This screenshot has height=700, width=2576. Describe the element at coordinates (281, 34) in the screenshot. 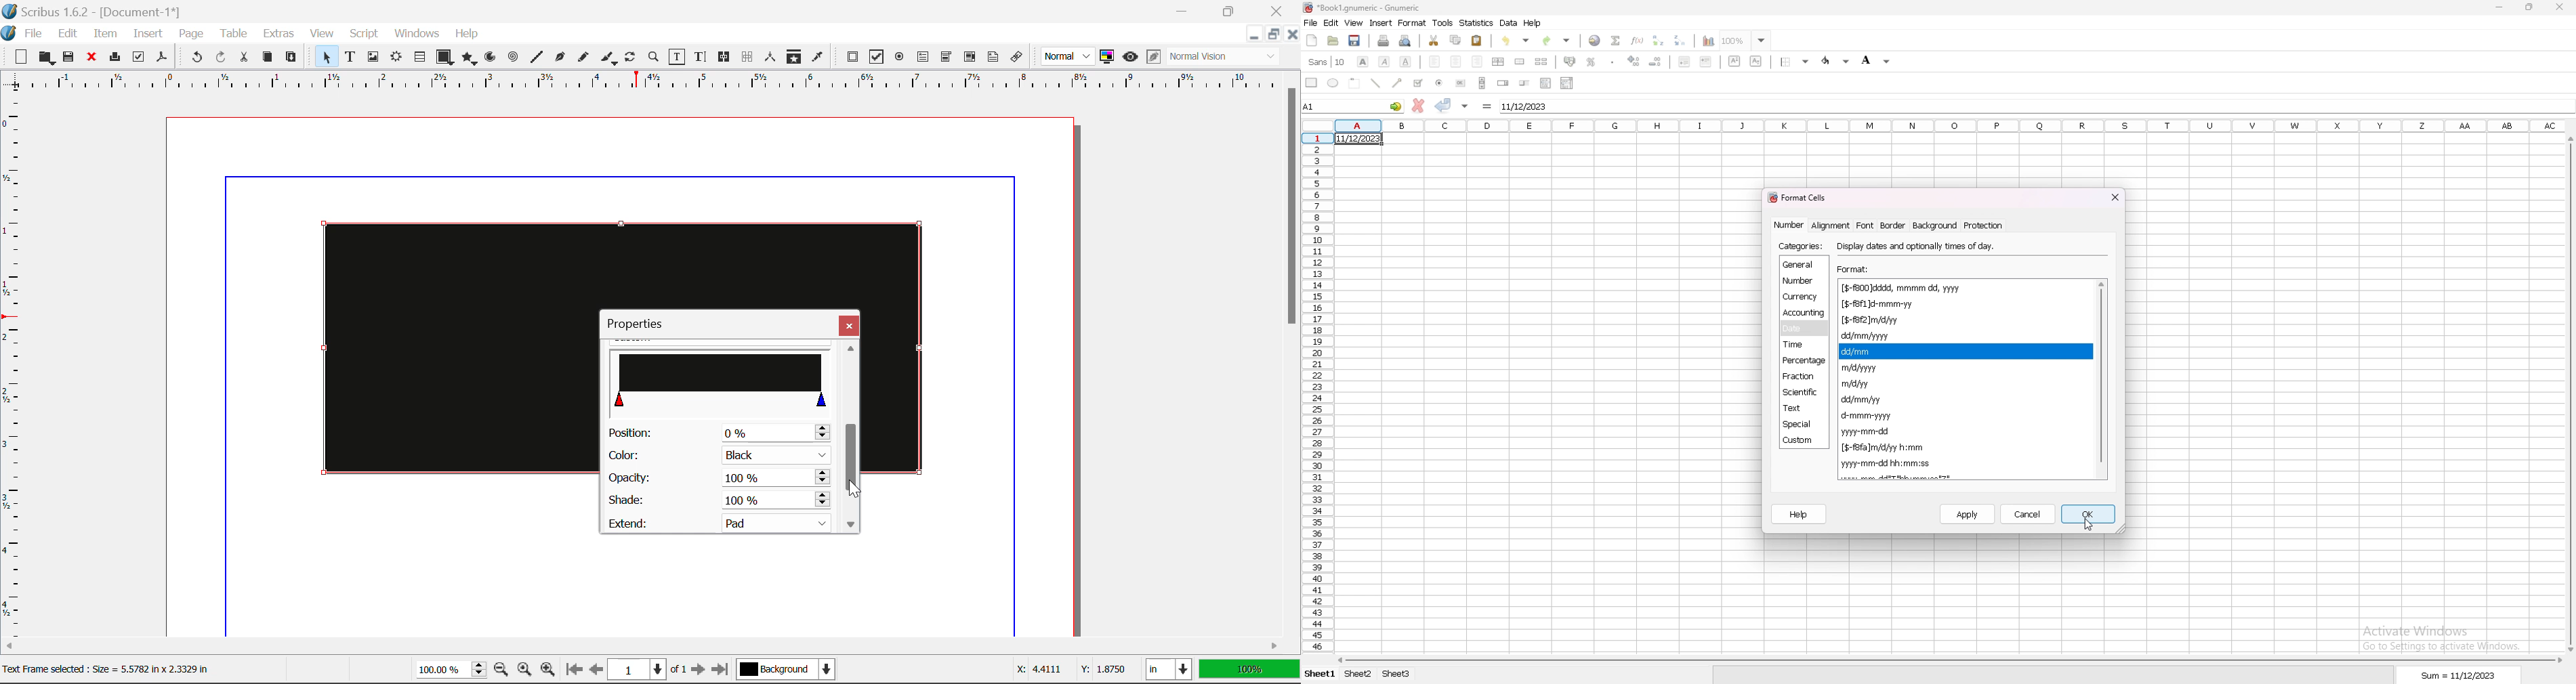

I see `Extras` at that location.